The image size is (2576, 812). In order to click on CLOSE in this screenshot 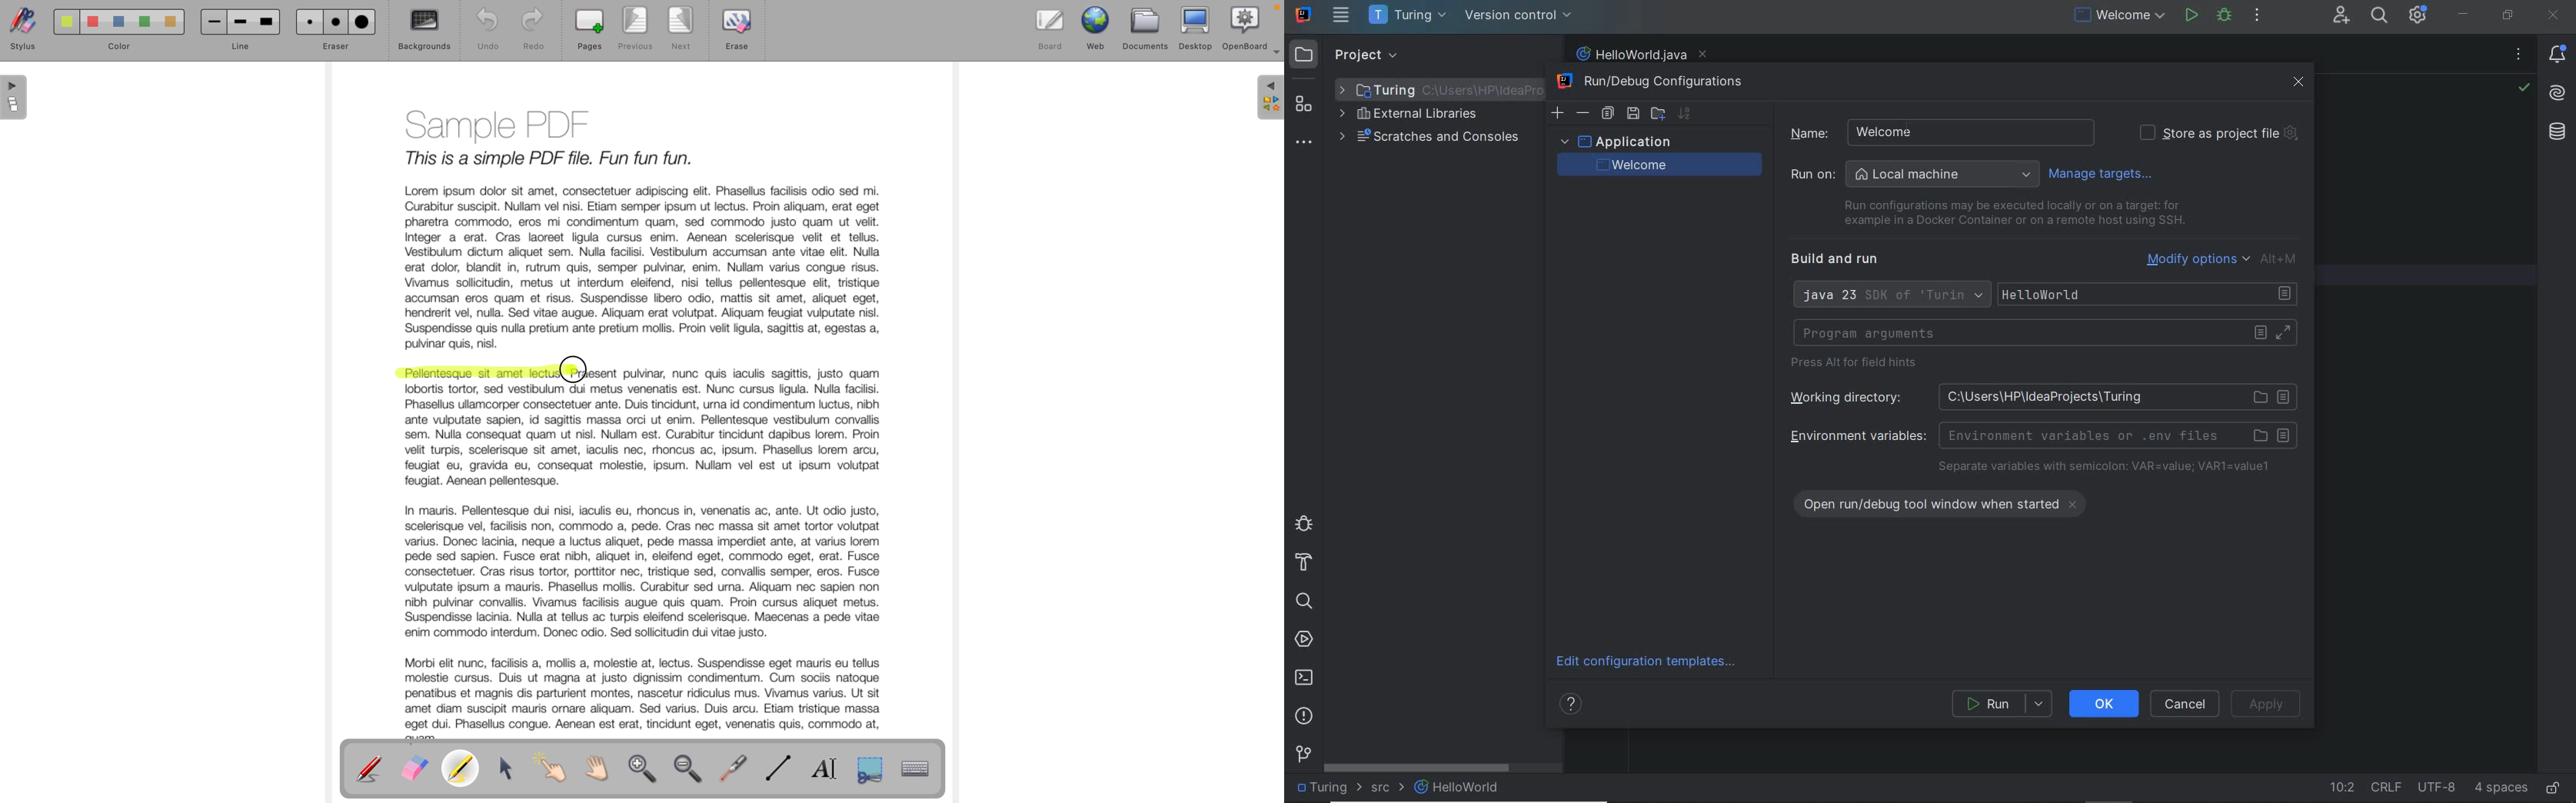, I will do `click(2554, 15)`.